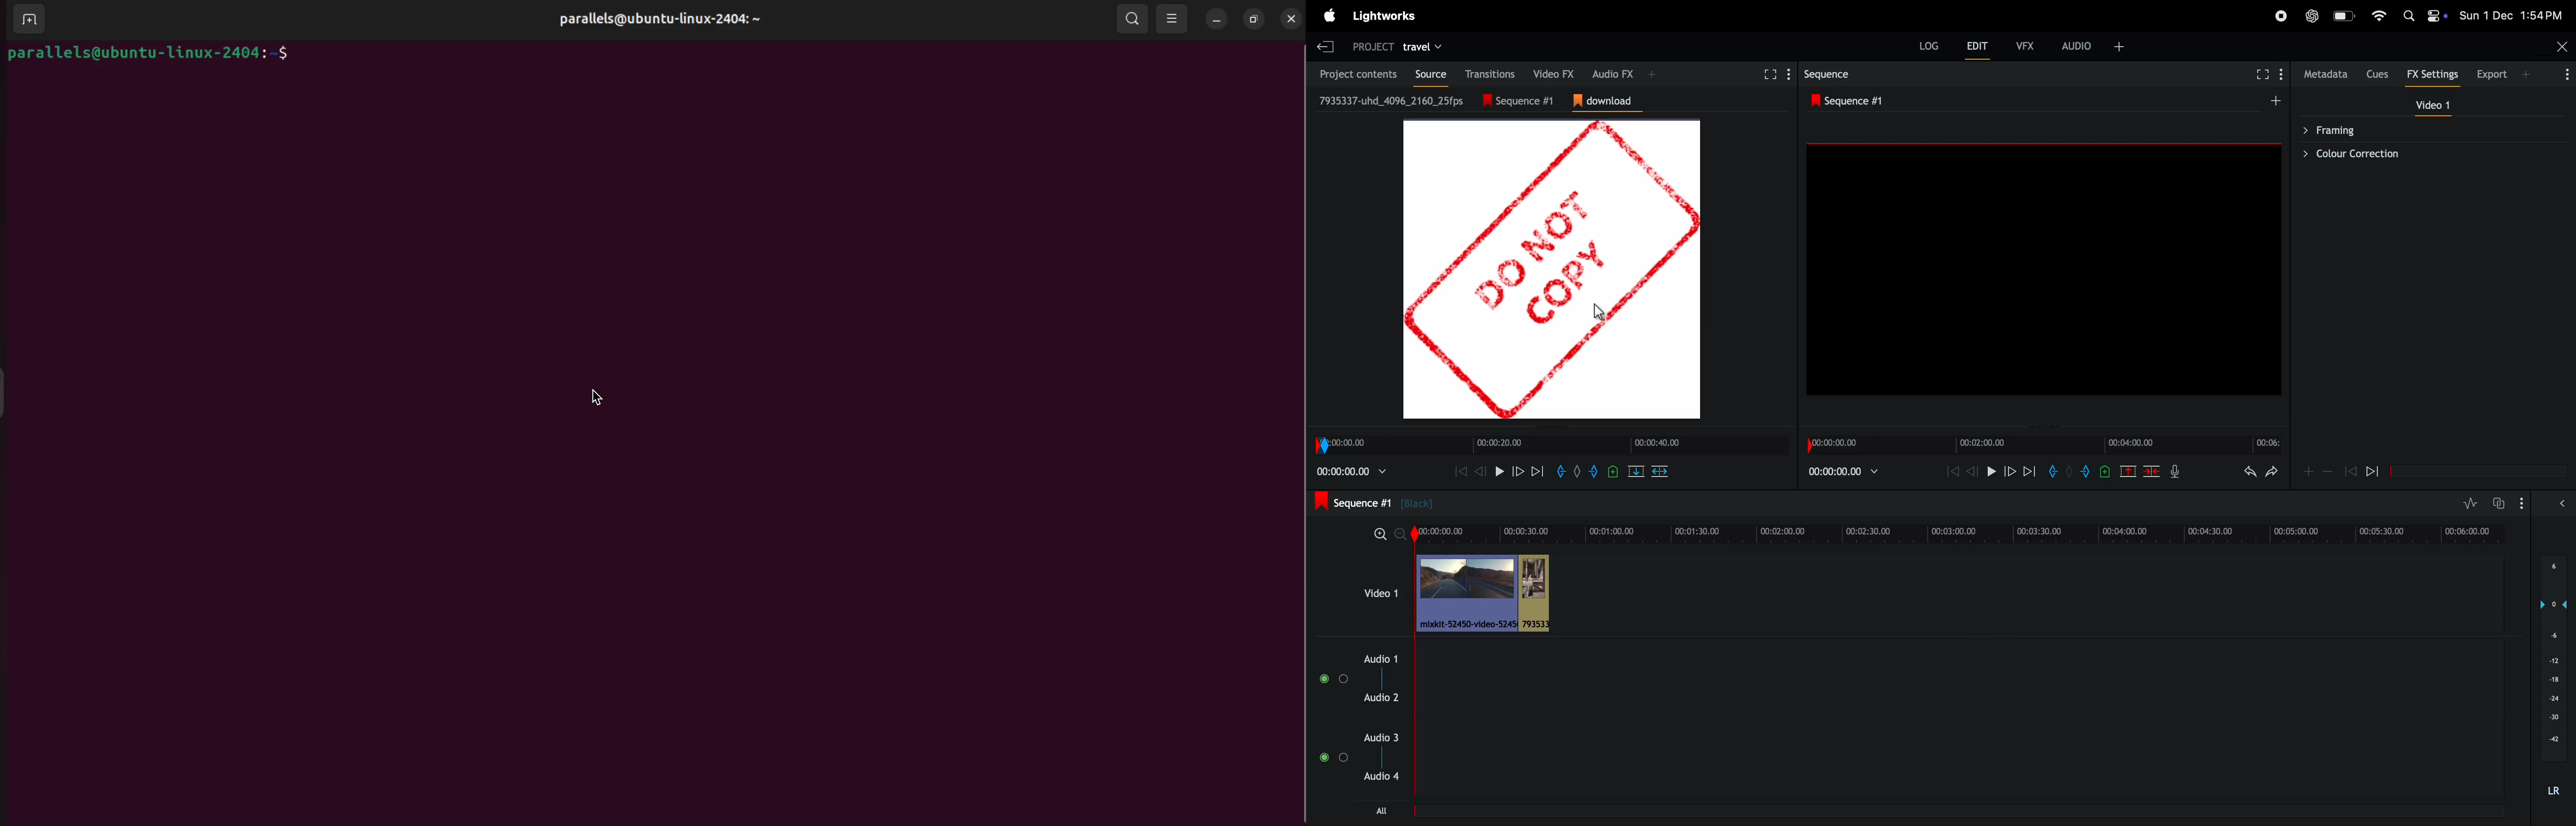 Image resolution: width=2576 pixels, height=840 pixels. I want to click on time frame, so click(2044, 445).